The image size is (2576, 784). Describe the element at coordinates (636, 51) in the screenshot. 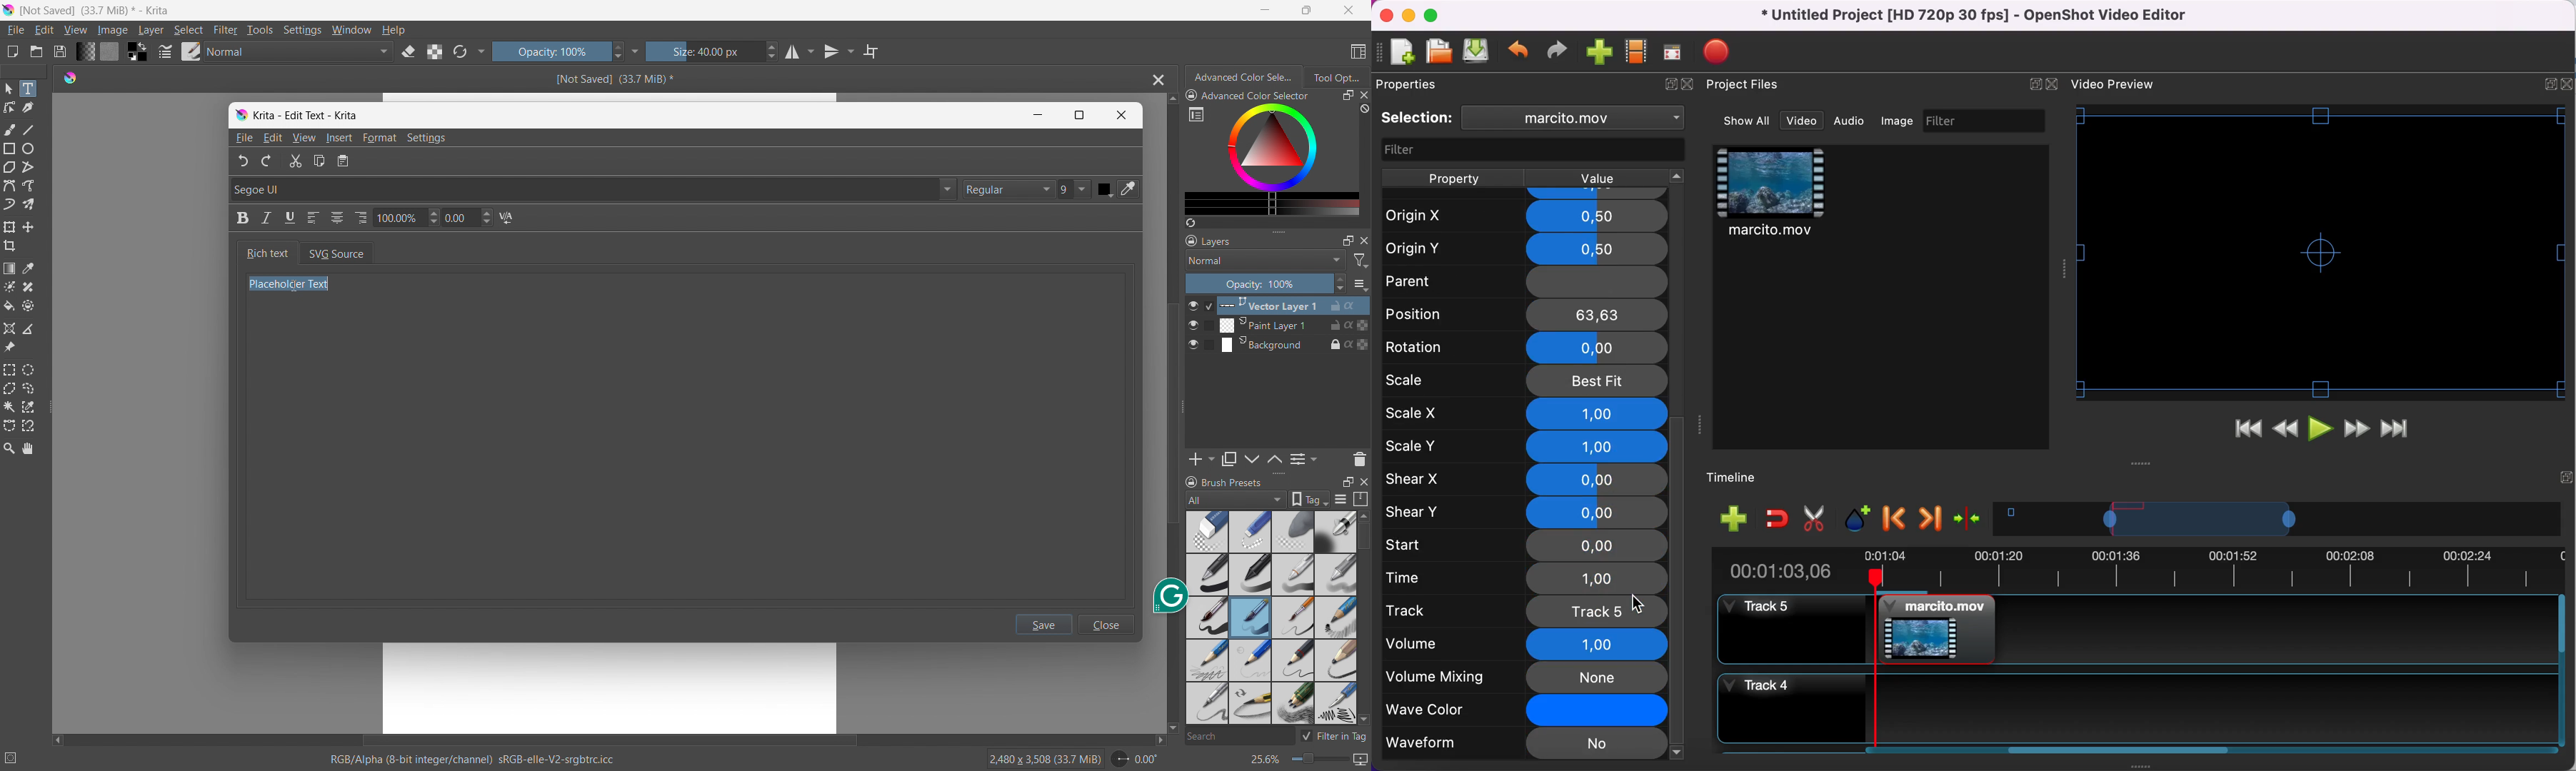

I see `more settings` at that location.